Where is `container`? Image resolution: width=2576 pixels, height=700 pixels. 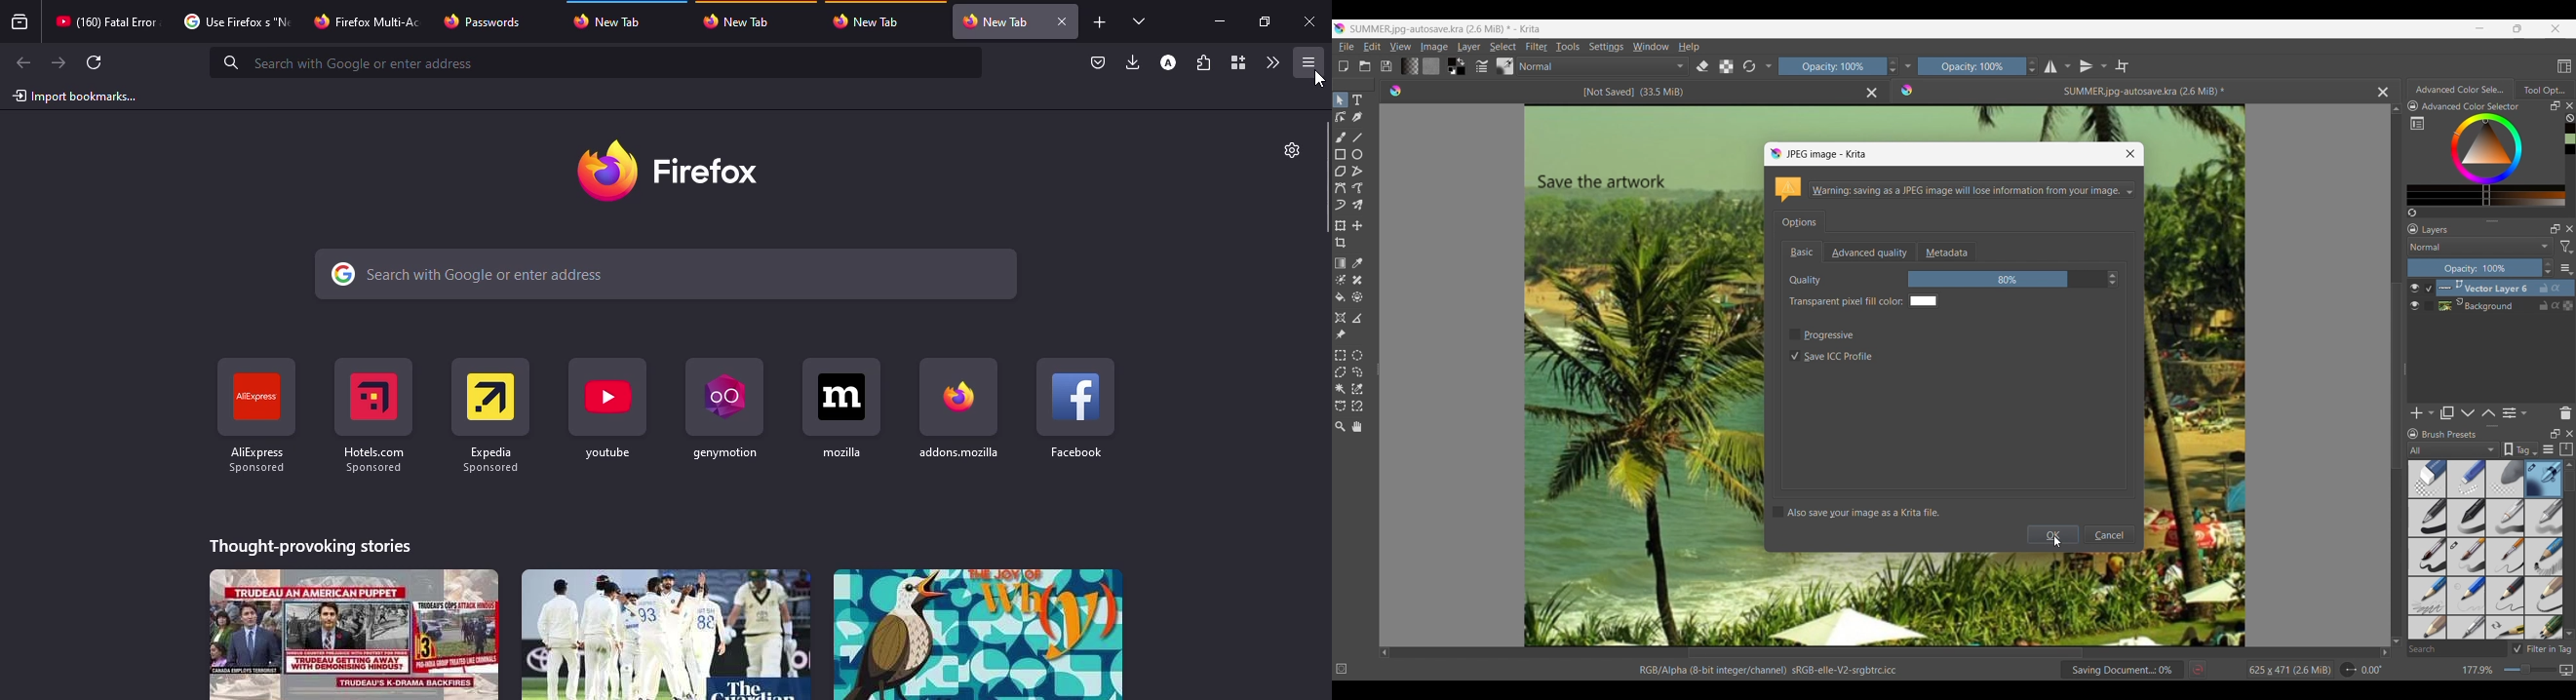
container is located at coordinates (1236, 63).